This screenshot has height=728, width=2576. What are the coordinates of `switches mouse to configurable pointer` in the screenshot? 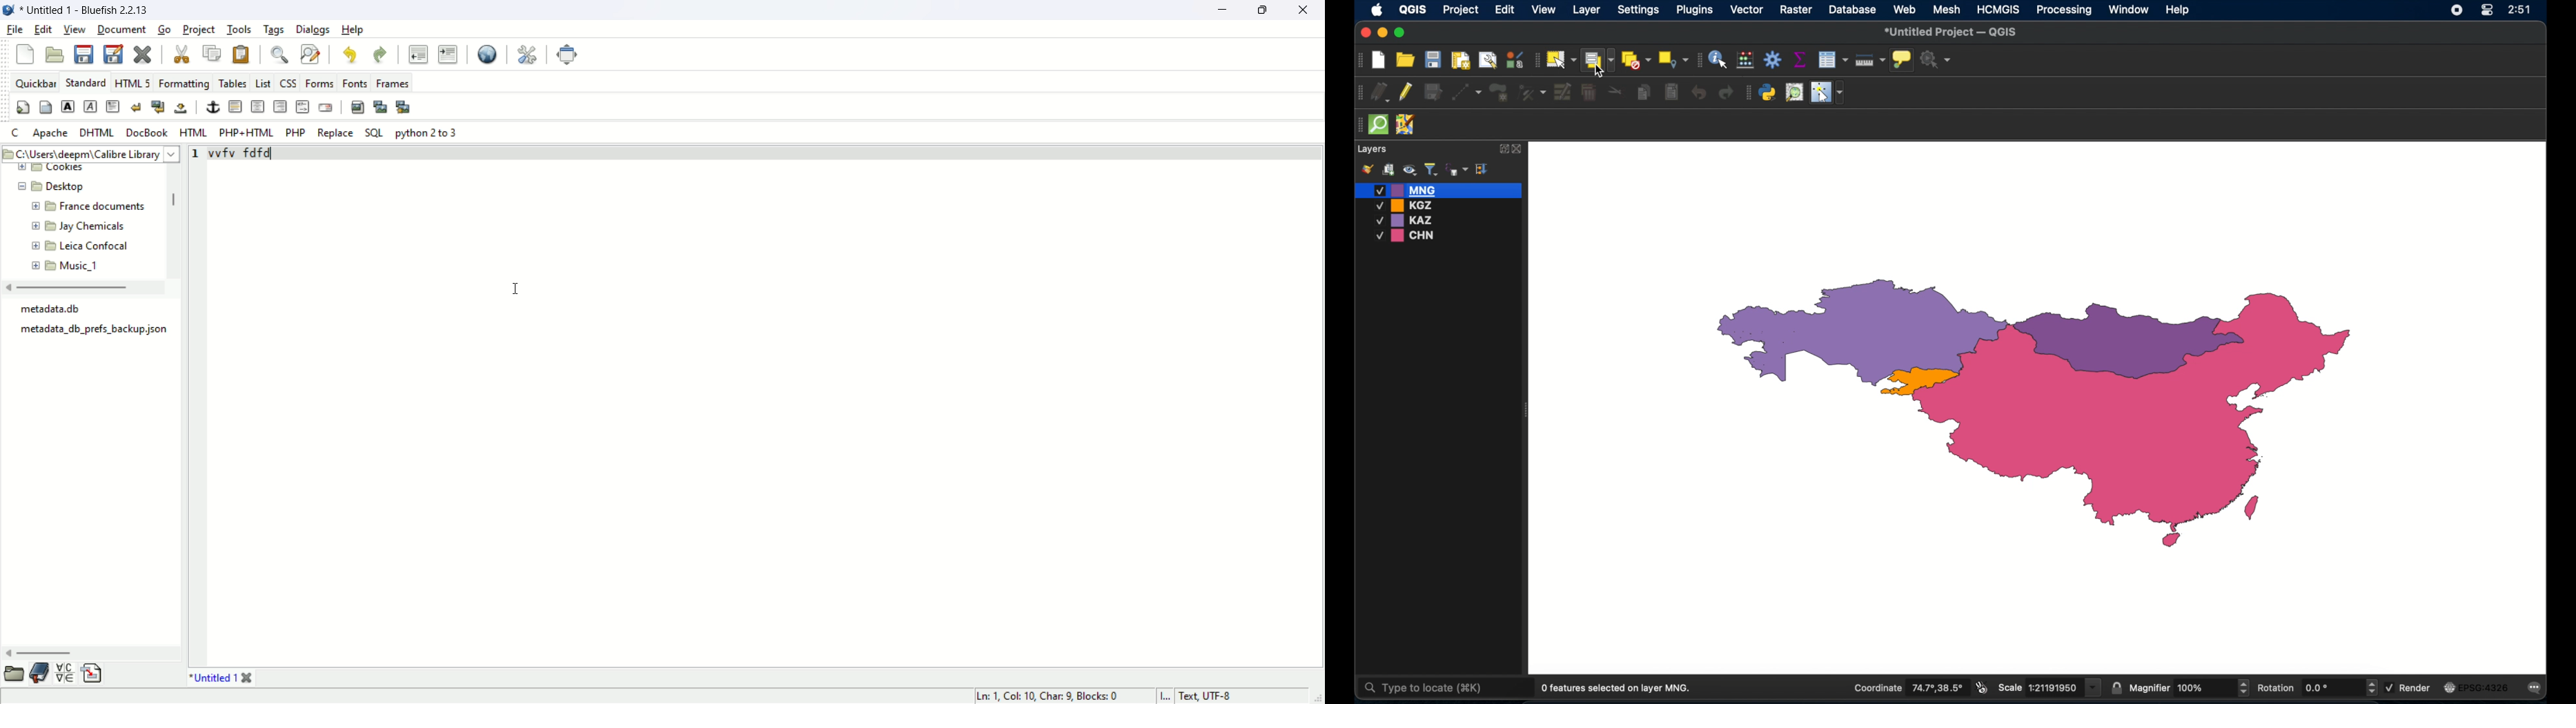 It's located at (1827, 93).